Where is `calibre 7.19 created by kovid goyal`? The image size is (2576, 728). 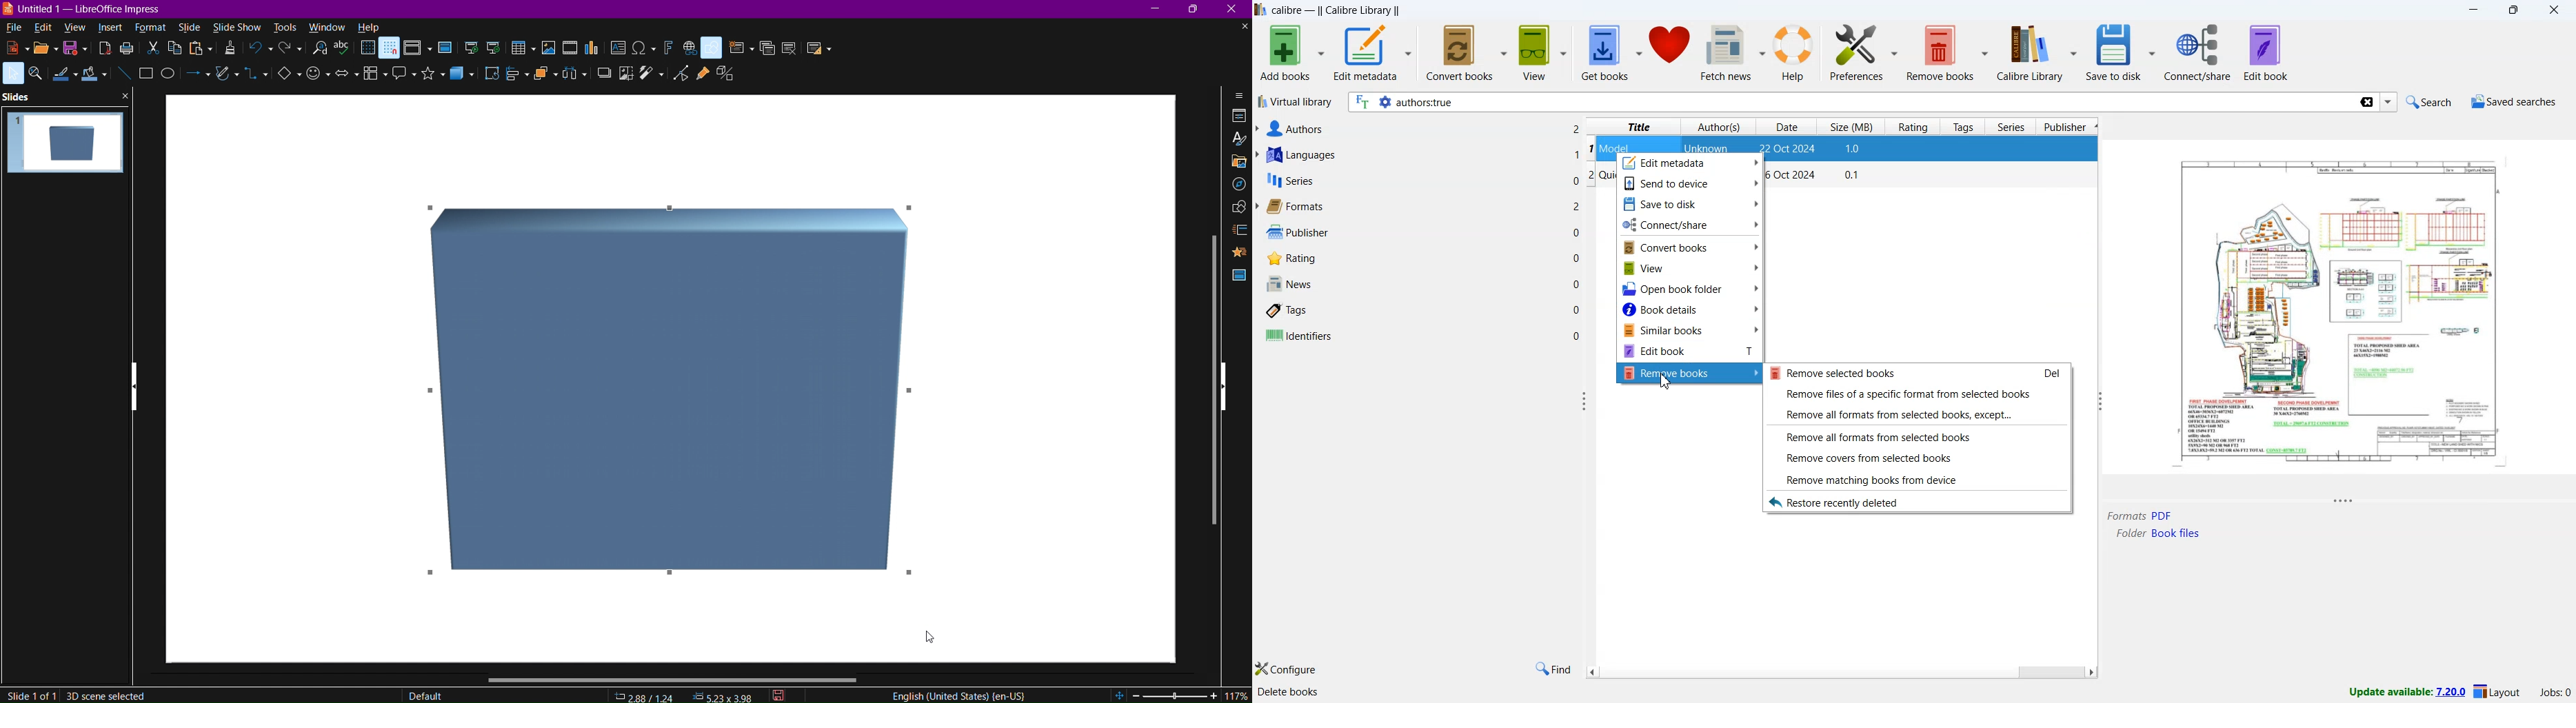 calibre 7.19 created by kovid goyal is located at coordinates (1338, 693).